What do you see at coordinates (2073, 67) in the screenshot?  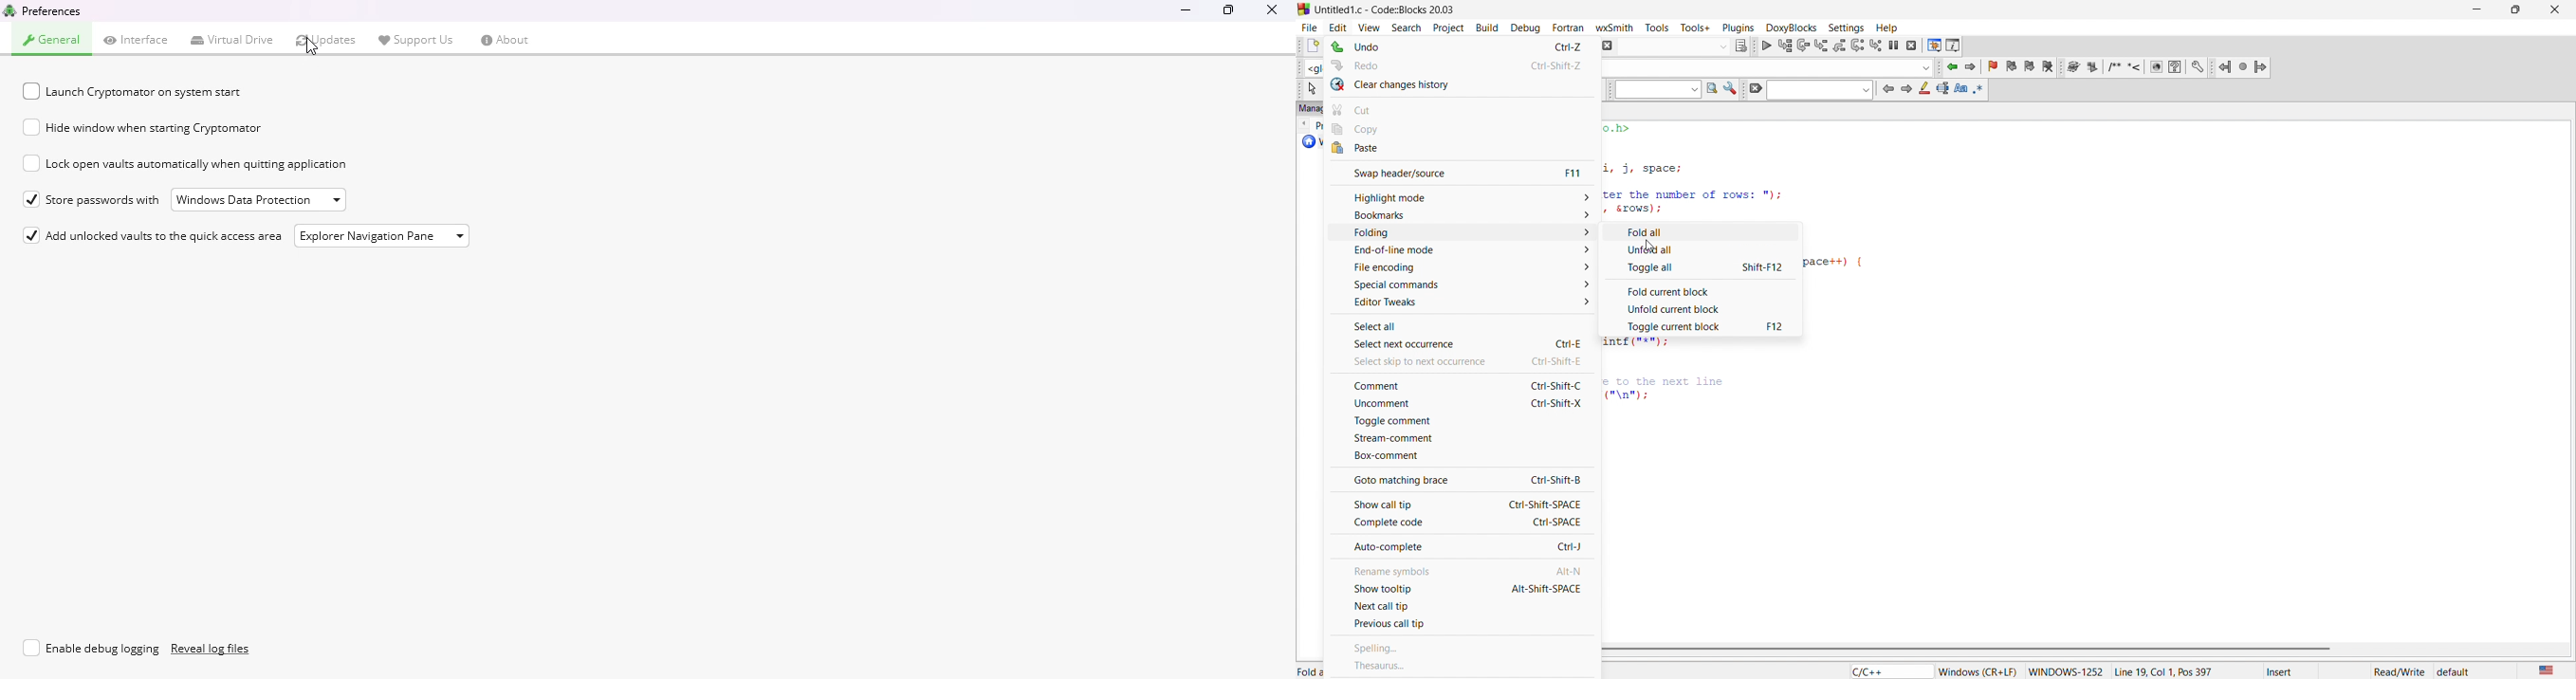 I see `run doxy wizard` at bounding box center [2073, 67].